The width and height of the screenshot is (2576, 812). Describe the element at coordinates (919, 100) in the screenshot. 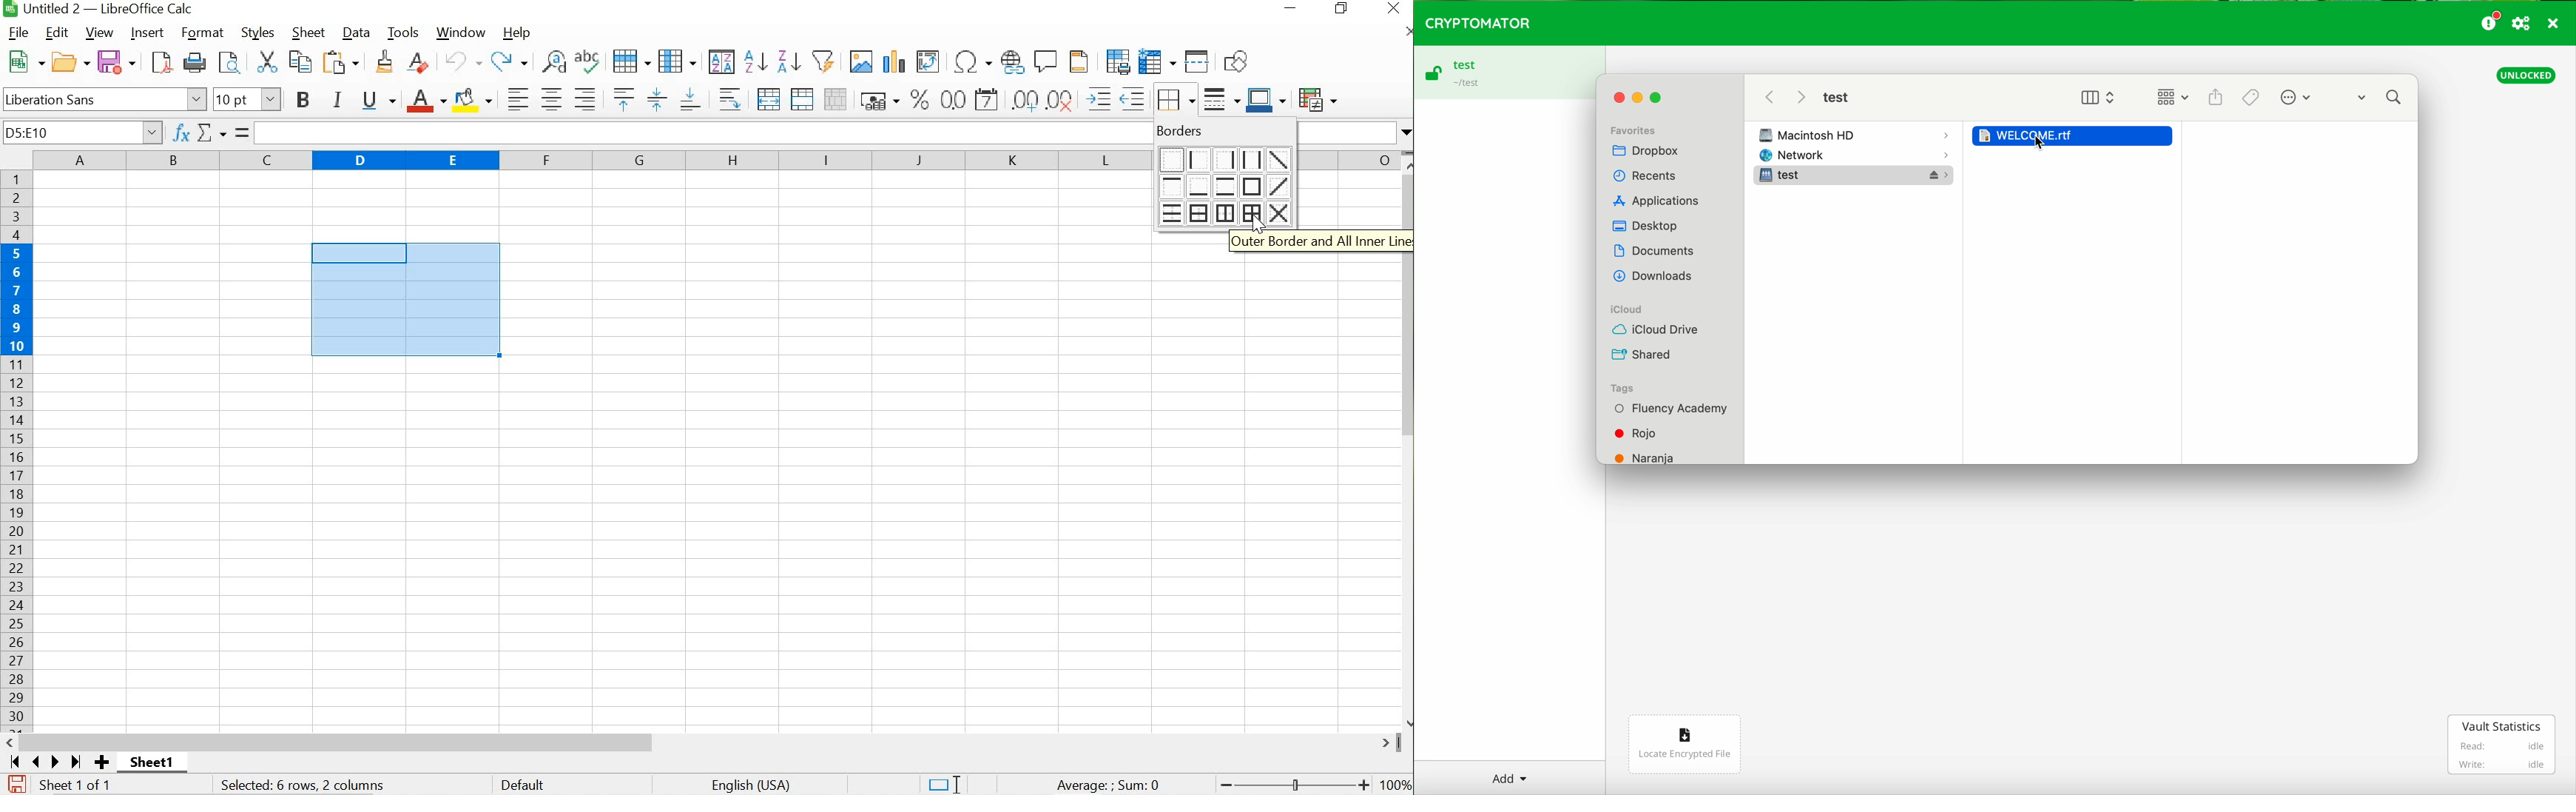

I see `FORMAT AS PERCENT` at that location.